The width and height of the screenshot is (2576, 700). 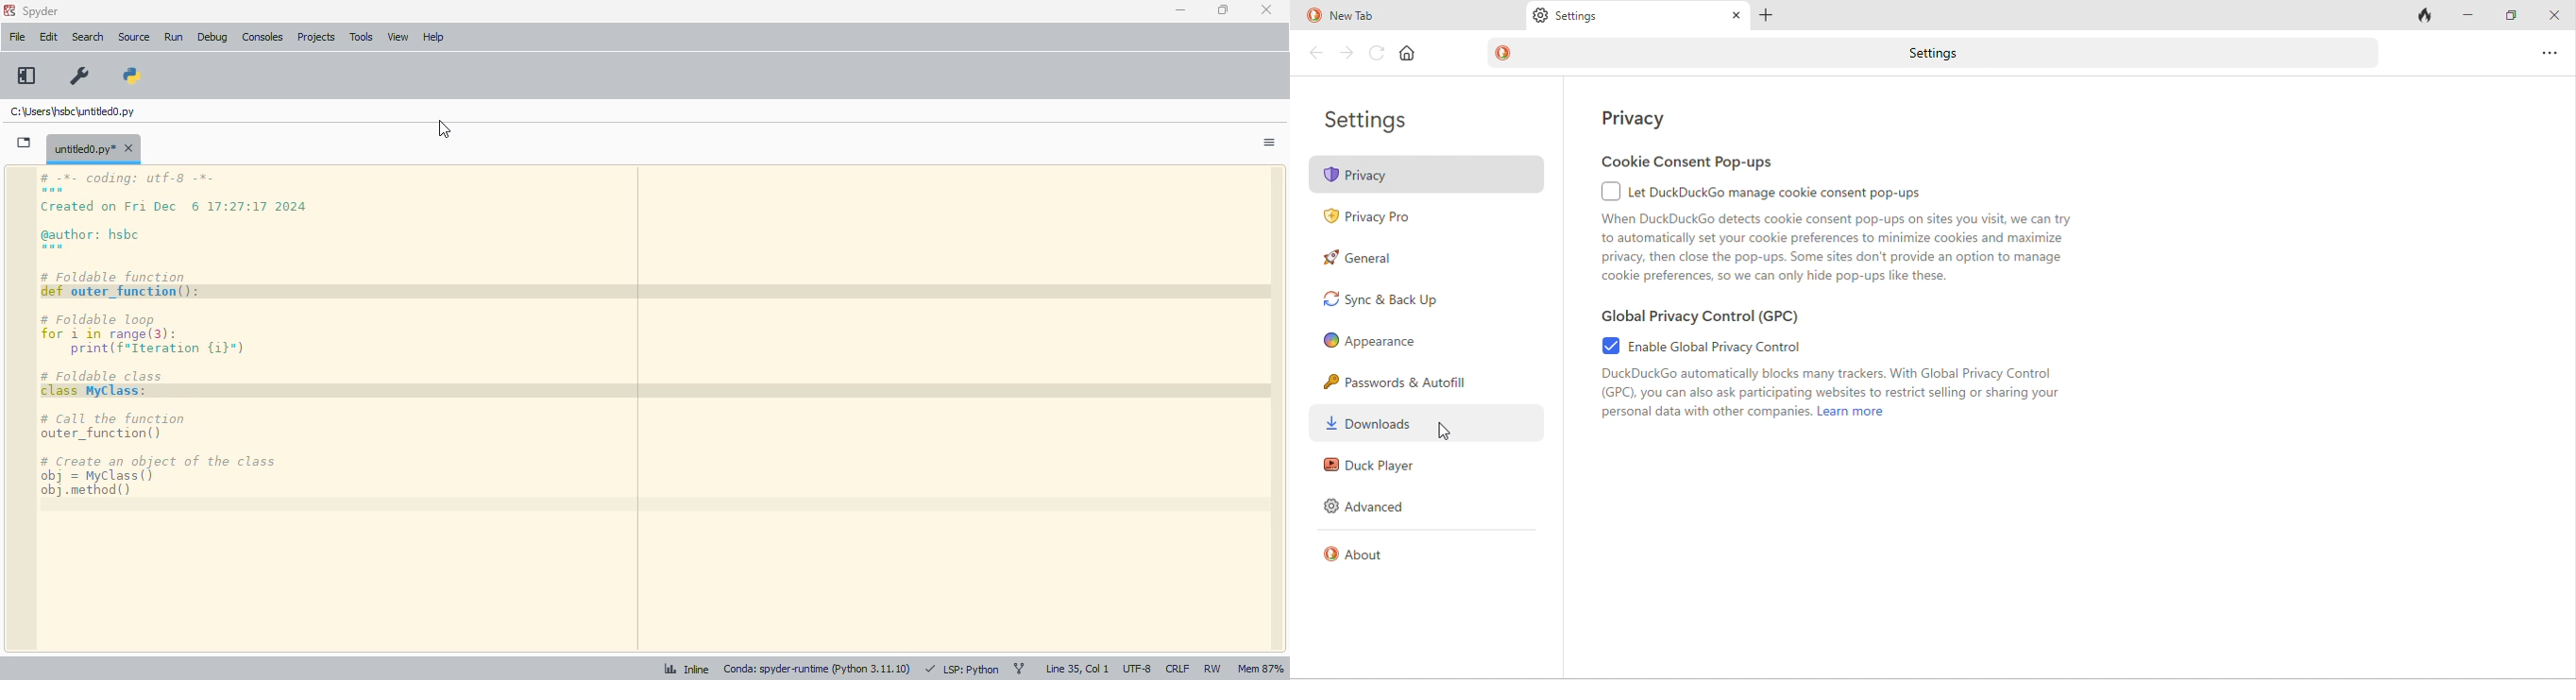 What do you see at coordinates (362, 38) in the screenshot?
I see `tools` at bounding box center [362, 38].